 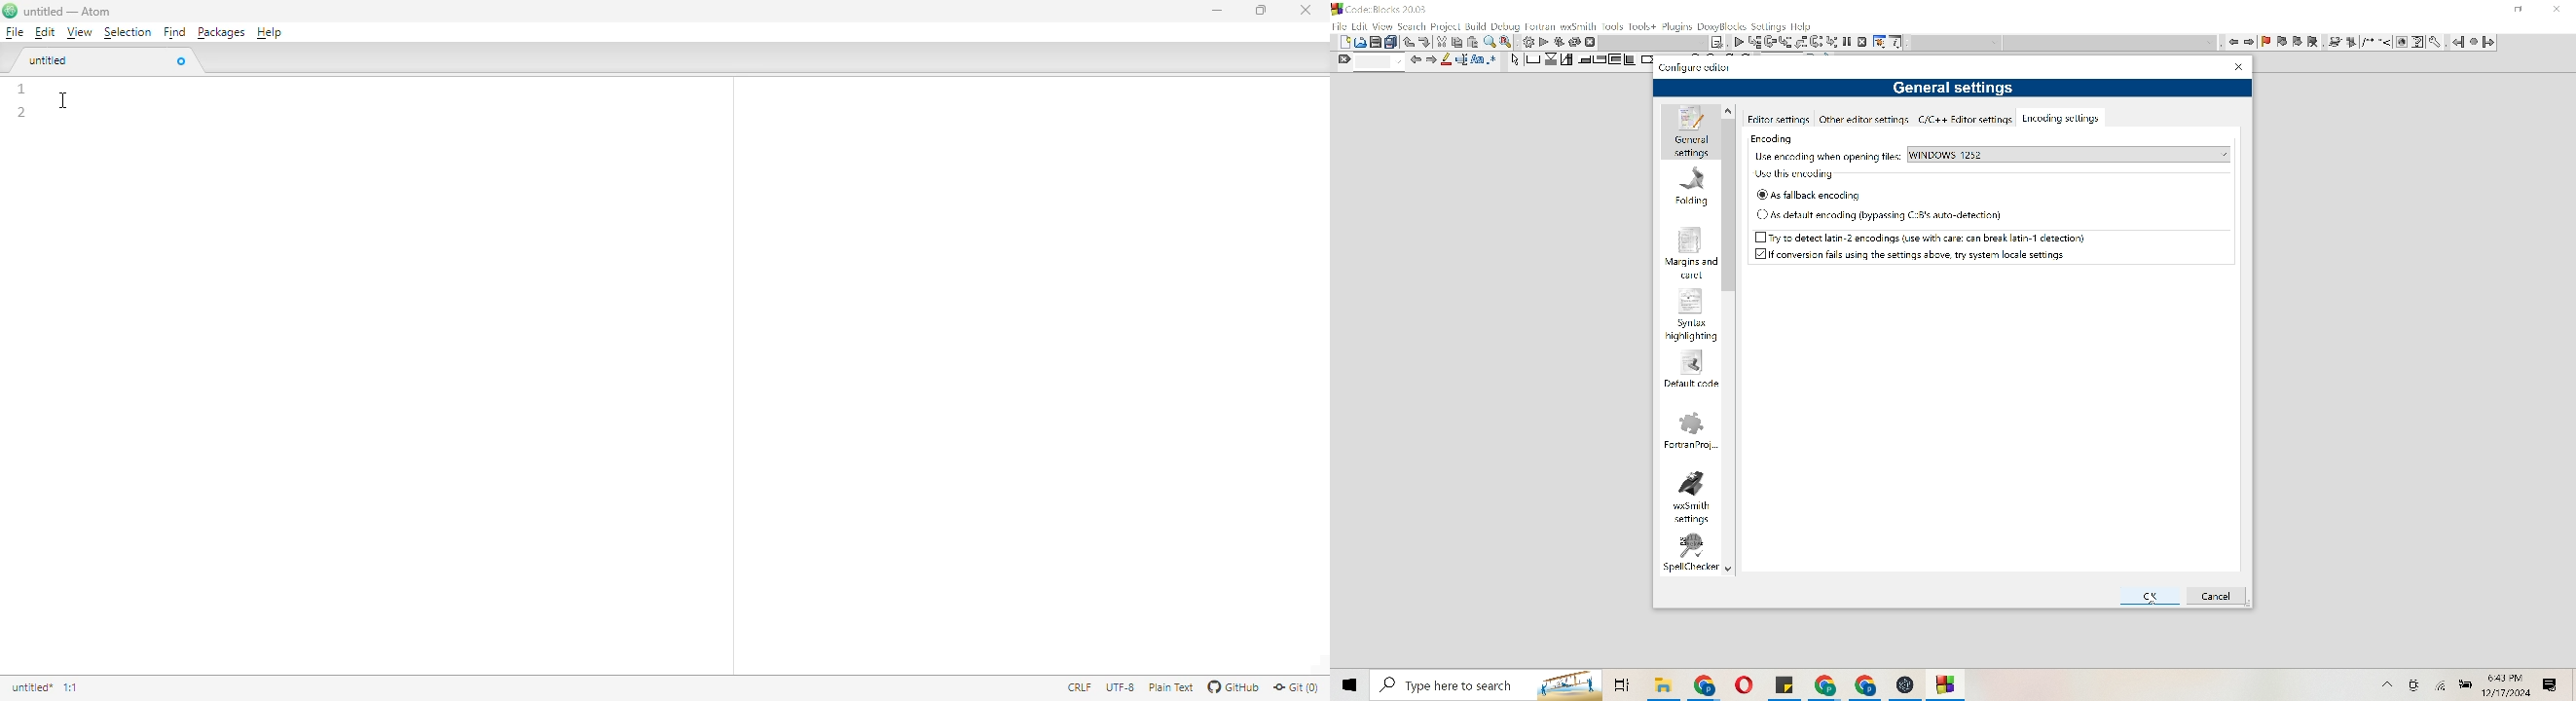 What do you see at coordinates (1507, 42) in the screenshot?
I see `Replace` at bounding box center [1507, 42].